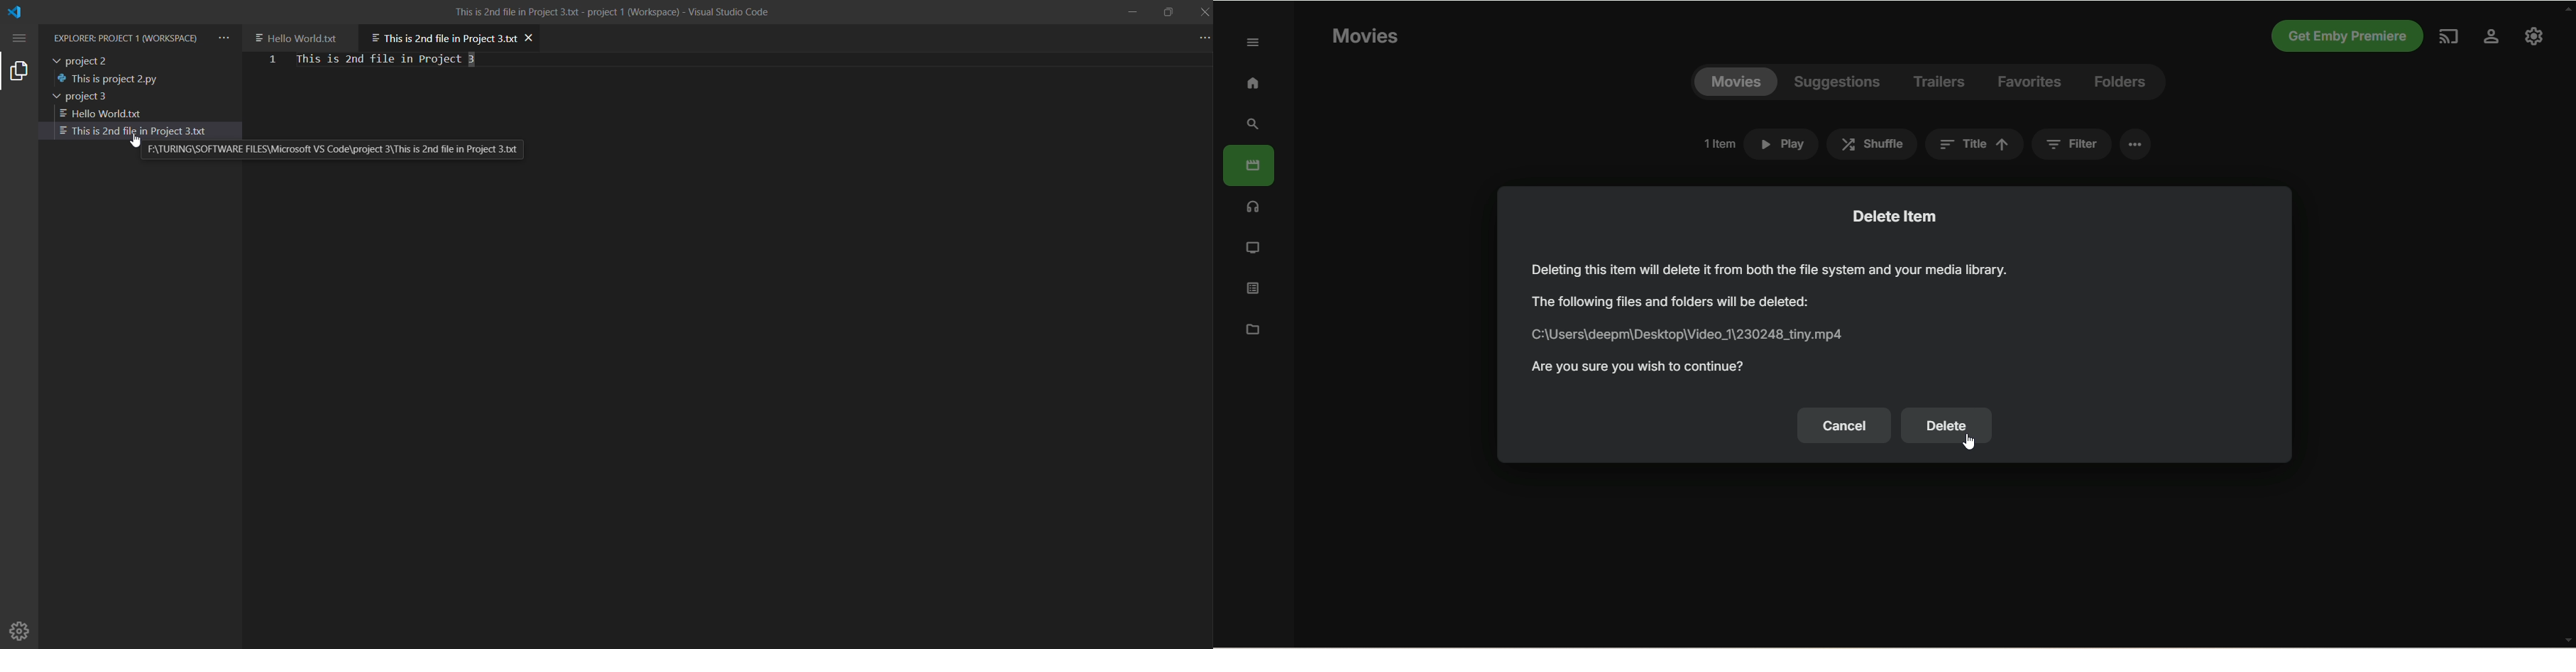 The height and width of the screenshot is (672, 2576). What do you see at coordinates (1844, 425) in the screenshot?
I see `cancel` at bounding box center [1844, 425].